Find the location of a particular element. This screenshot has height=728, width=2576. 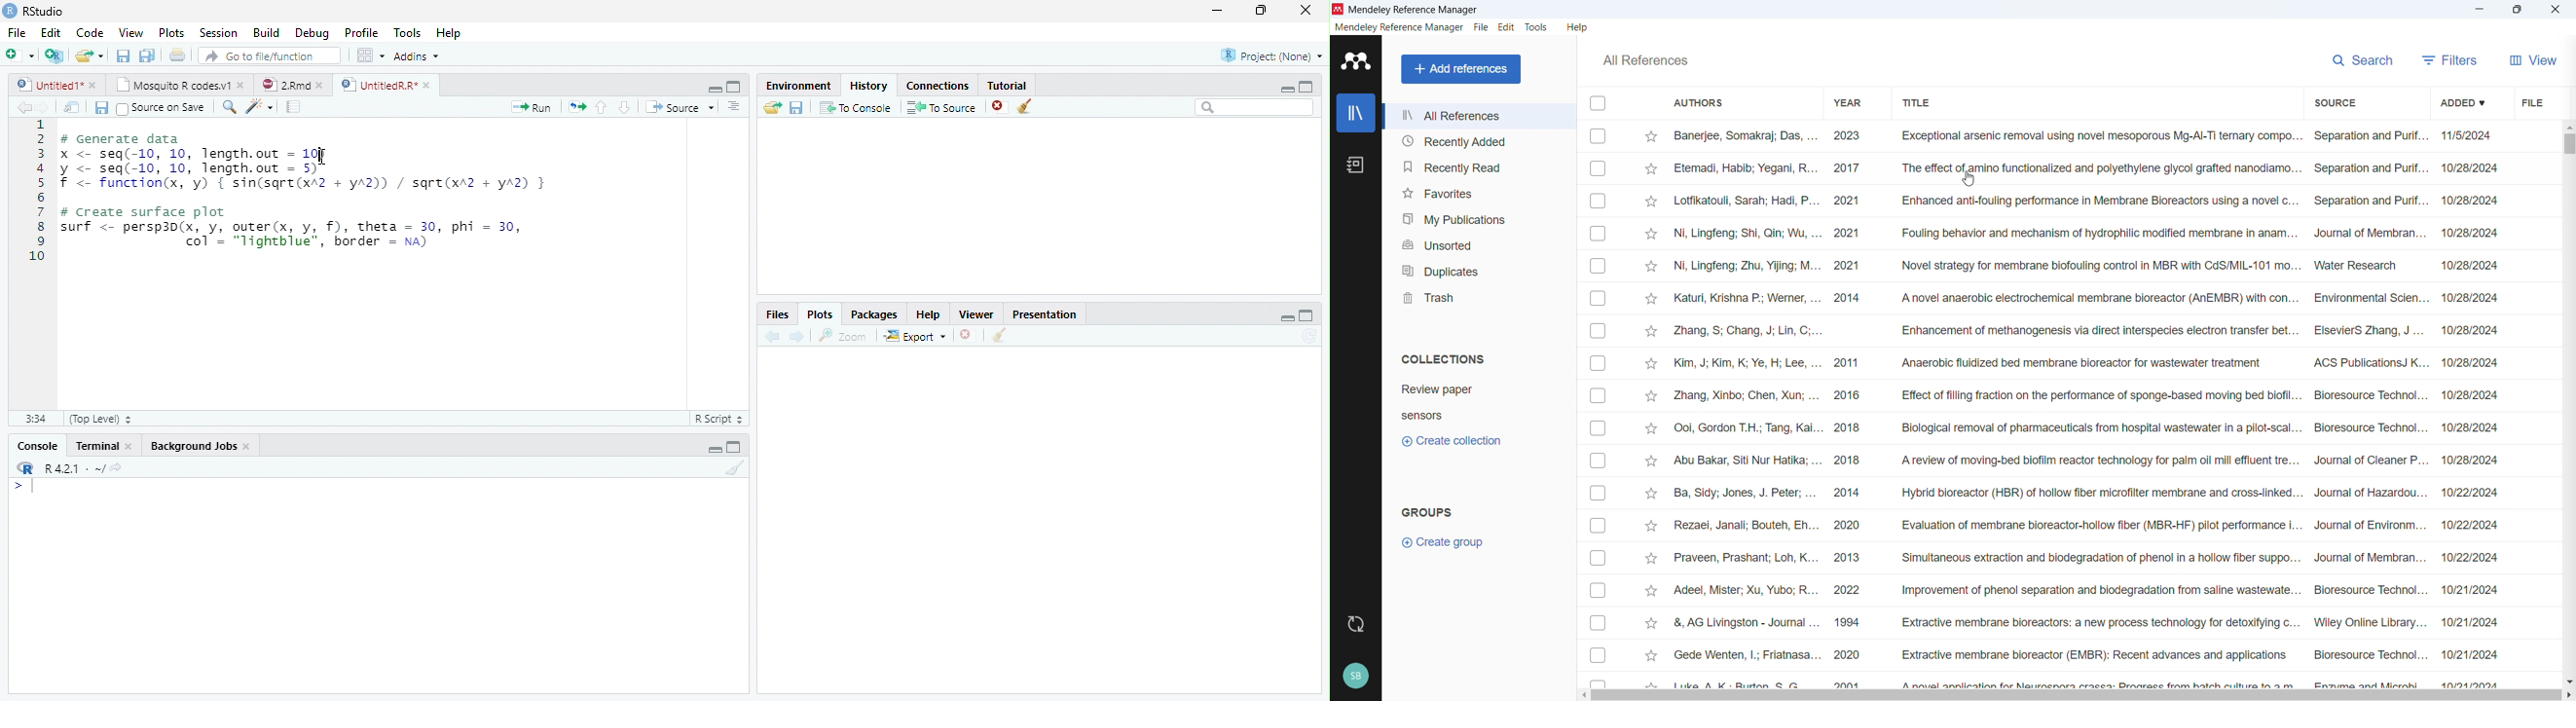

Show in new window is located at coordinates (71, 107).